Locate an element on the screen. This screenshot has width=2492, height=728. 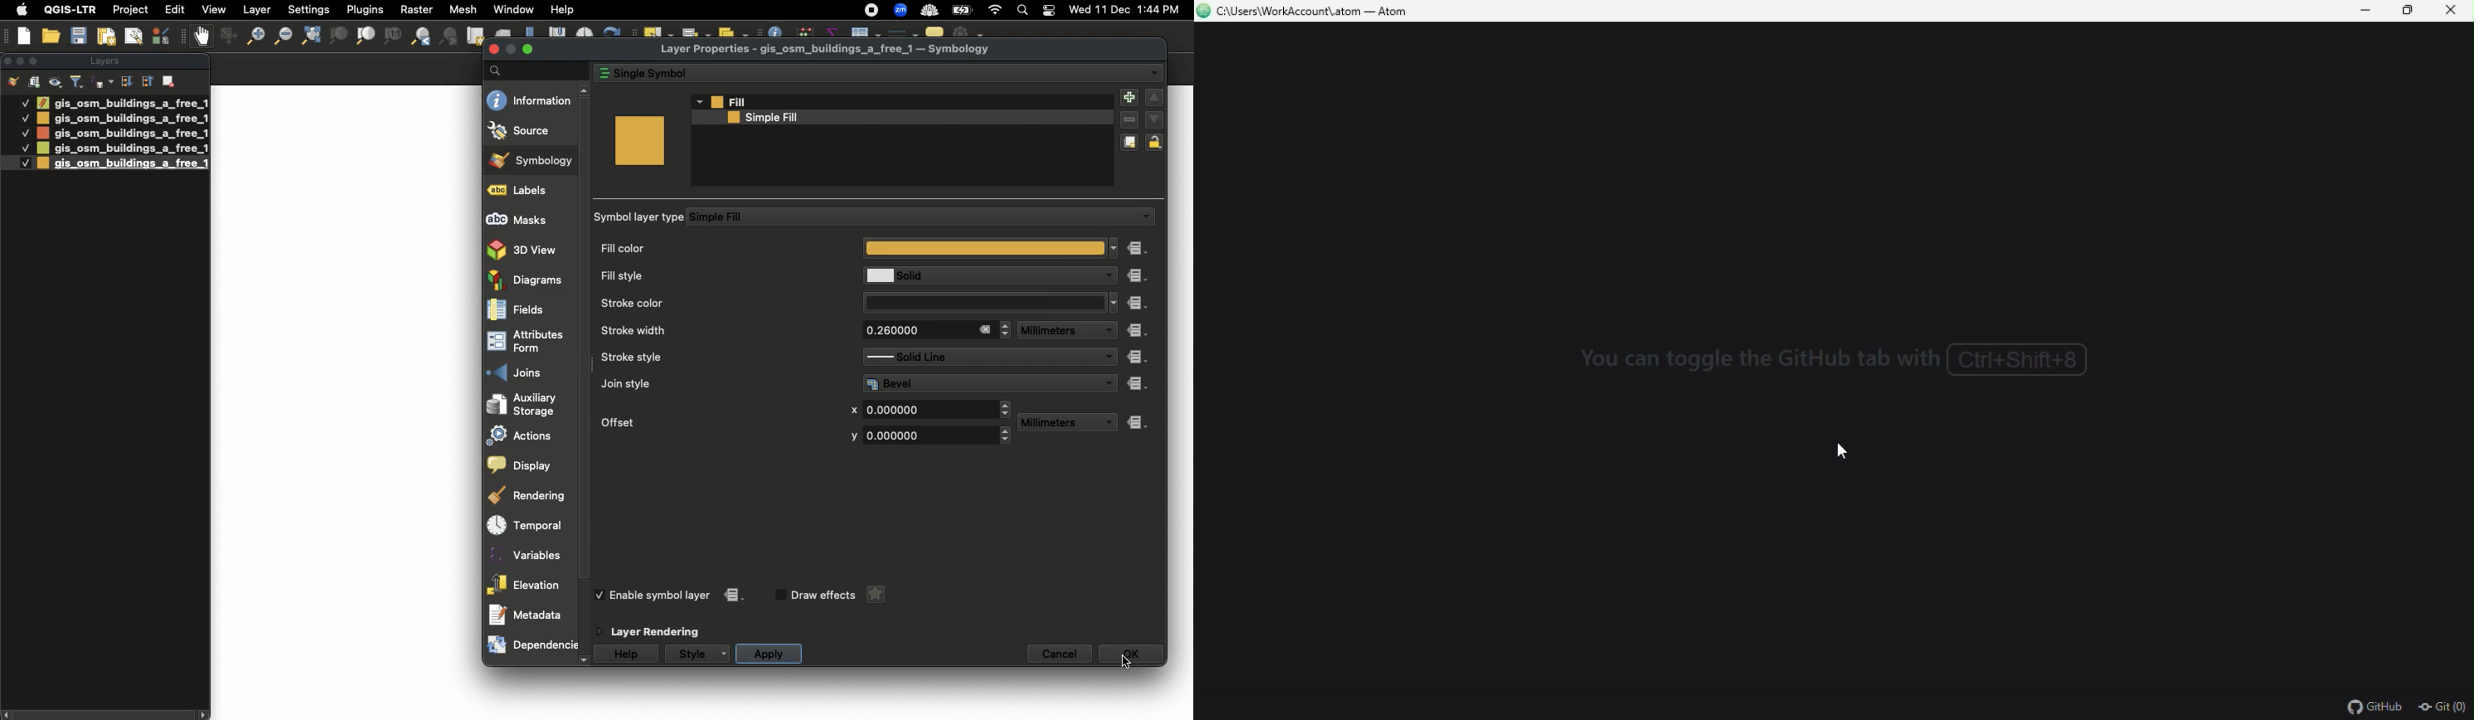
 is located at coordinates (1141, 330).